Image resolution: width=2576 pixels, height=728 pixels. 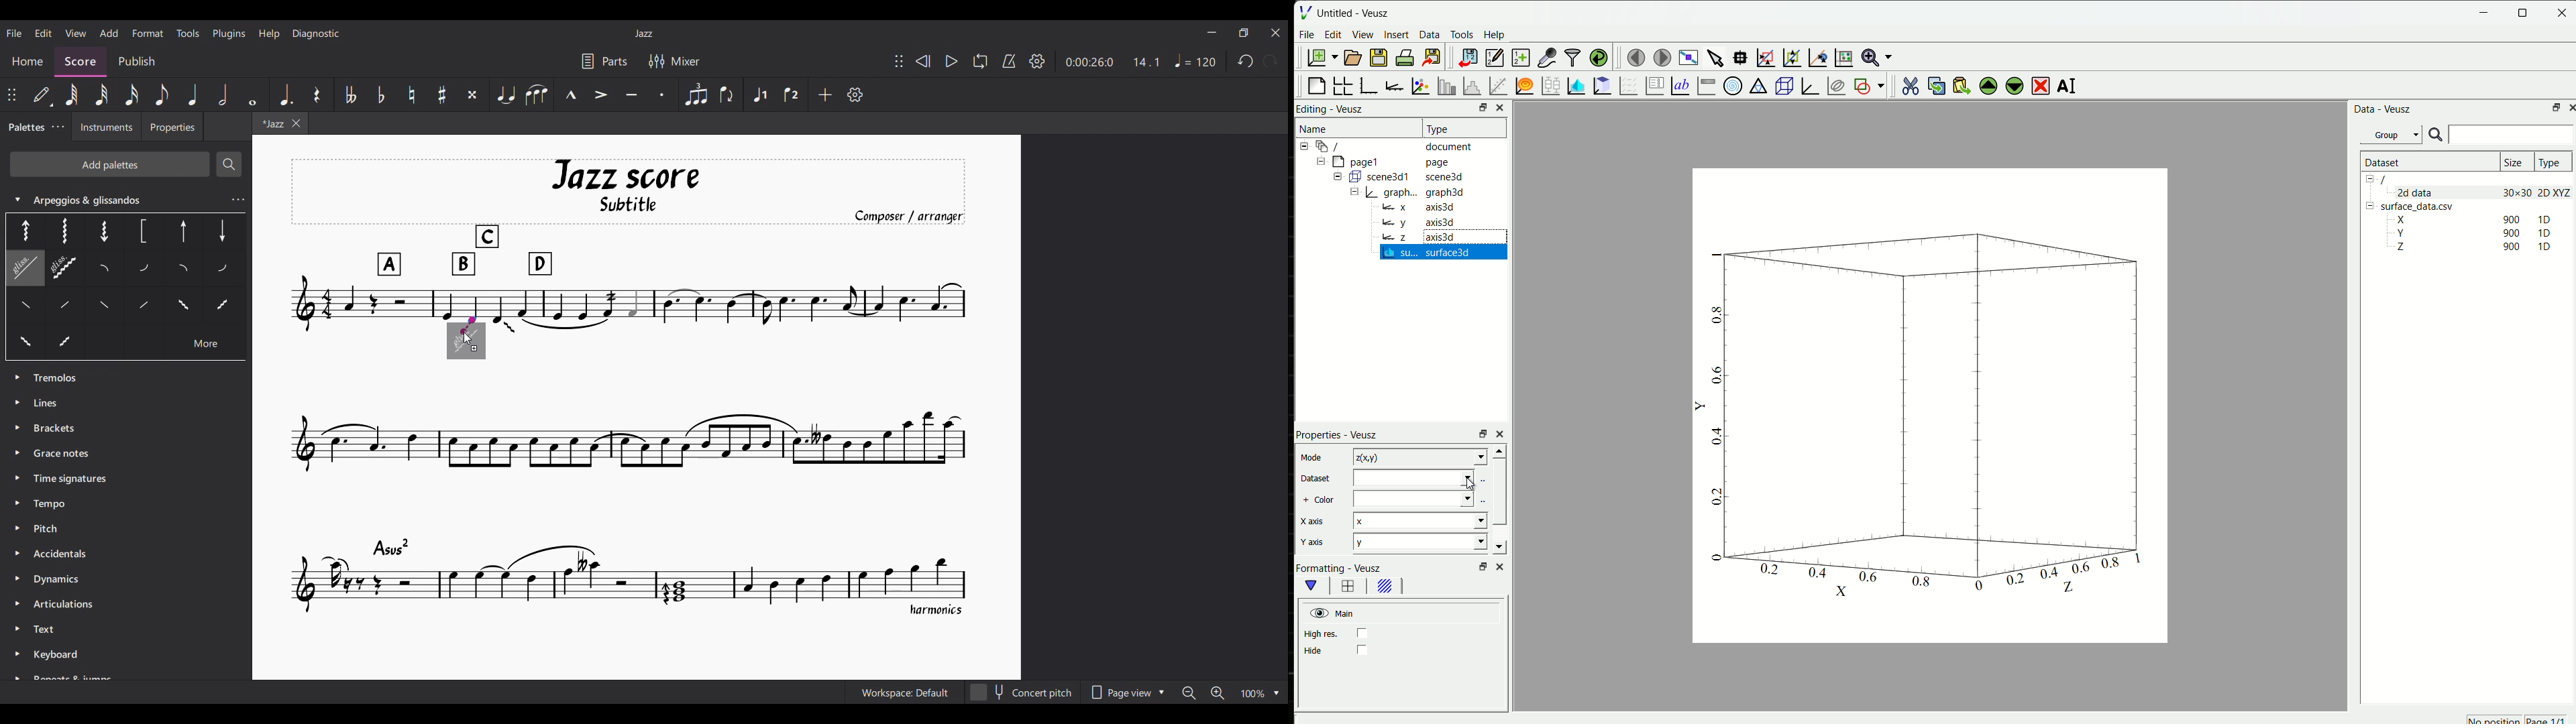 What do you see at coordinates (138, 59) in the screenshot?
I see `Publish` at bounding box center [138, 59].